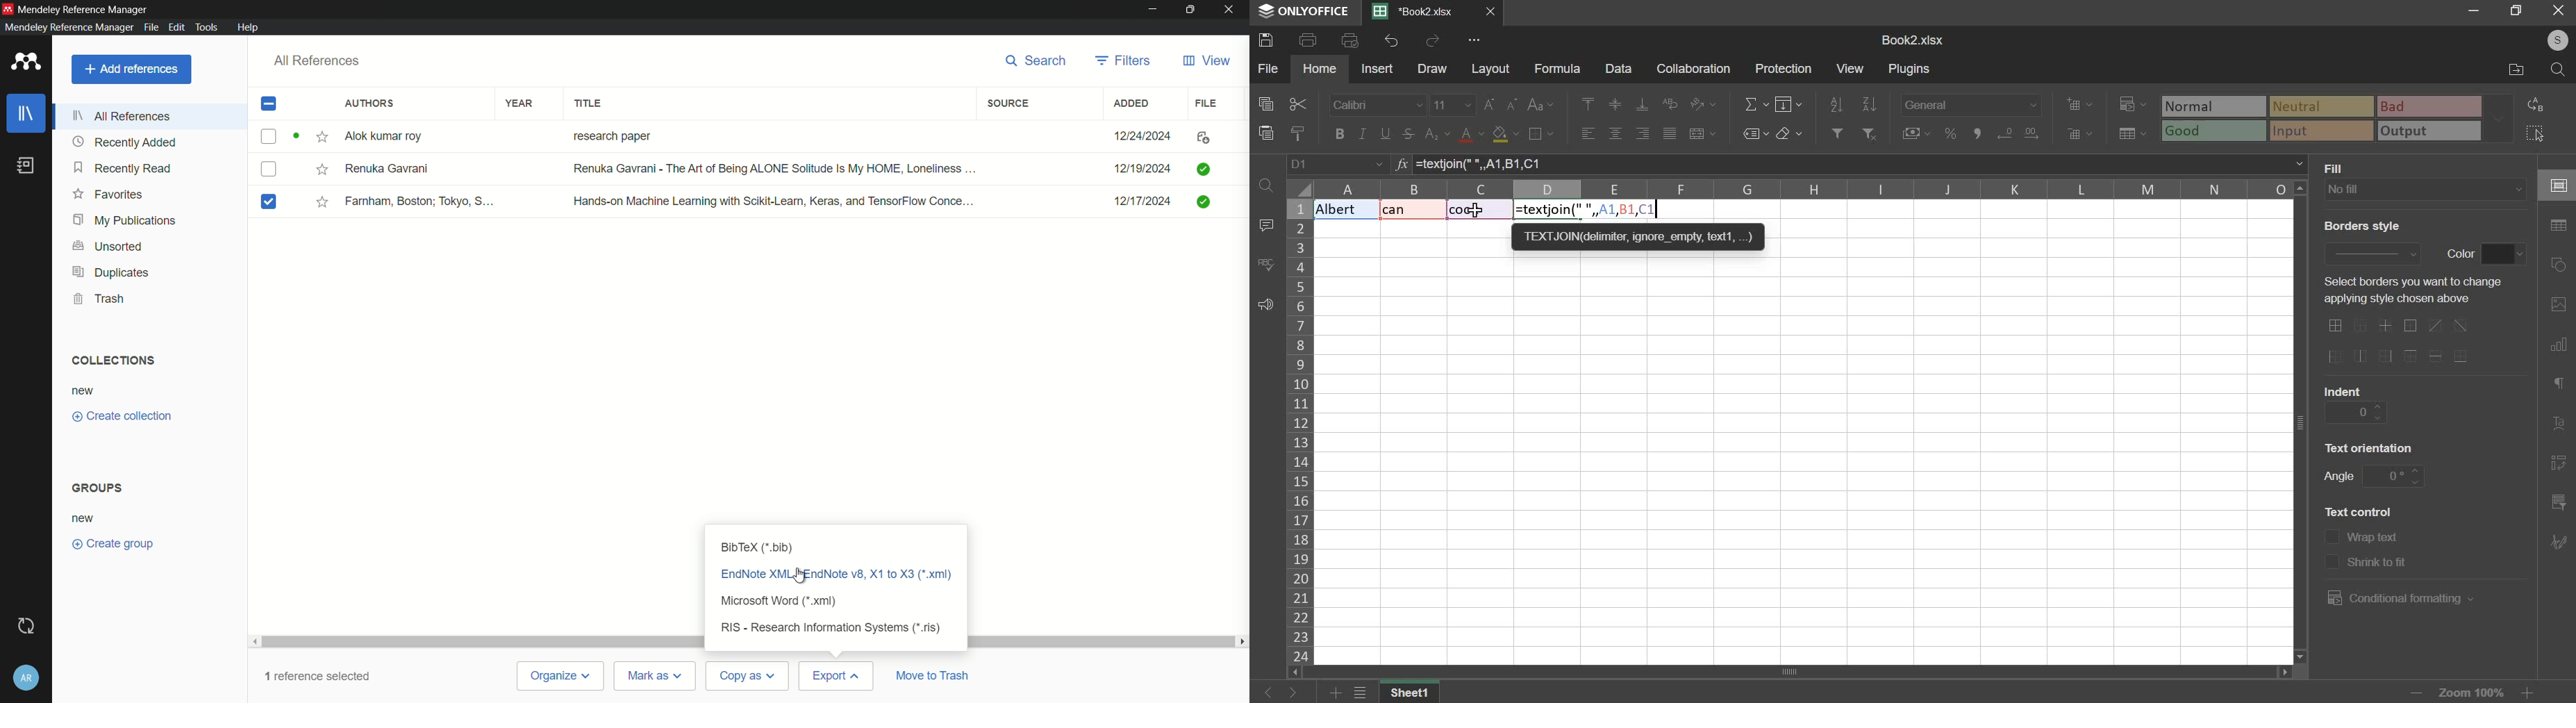 This screenshot has width=2576, height=728. I want to click on search, so click(1037, 61).